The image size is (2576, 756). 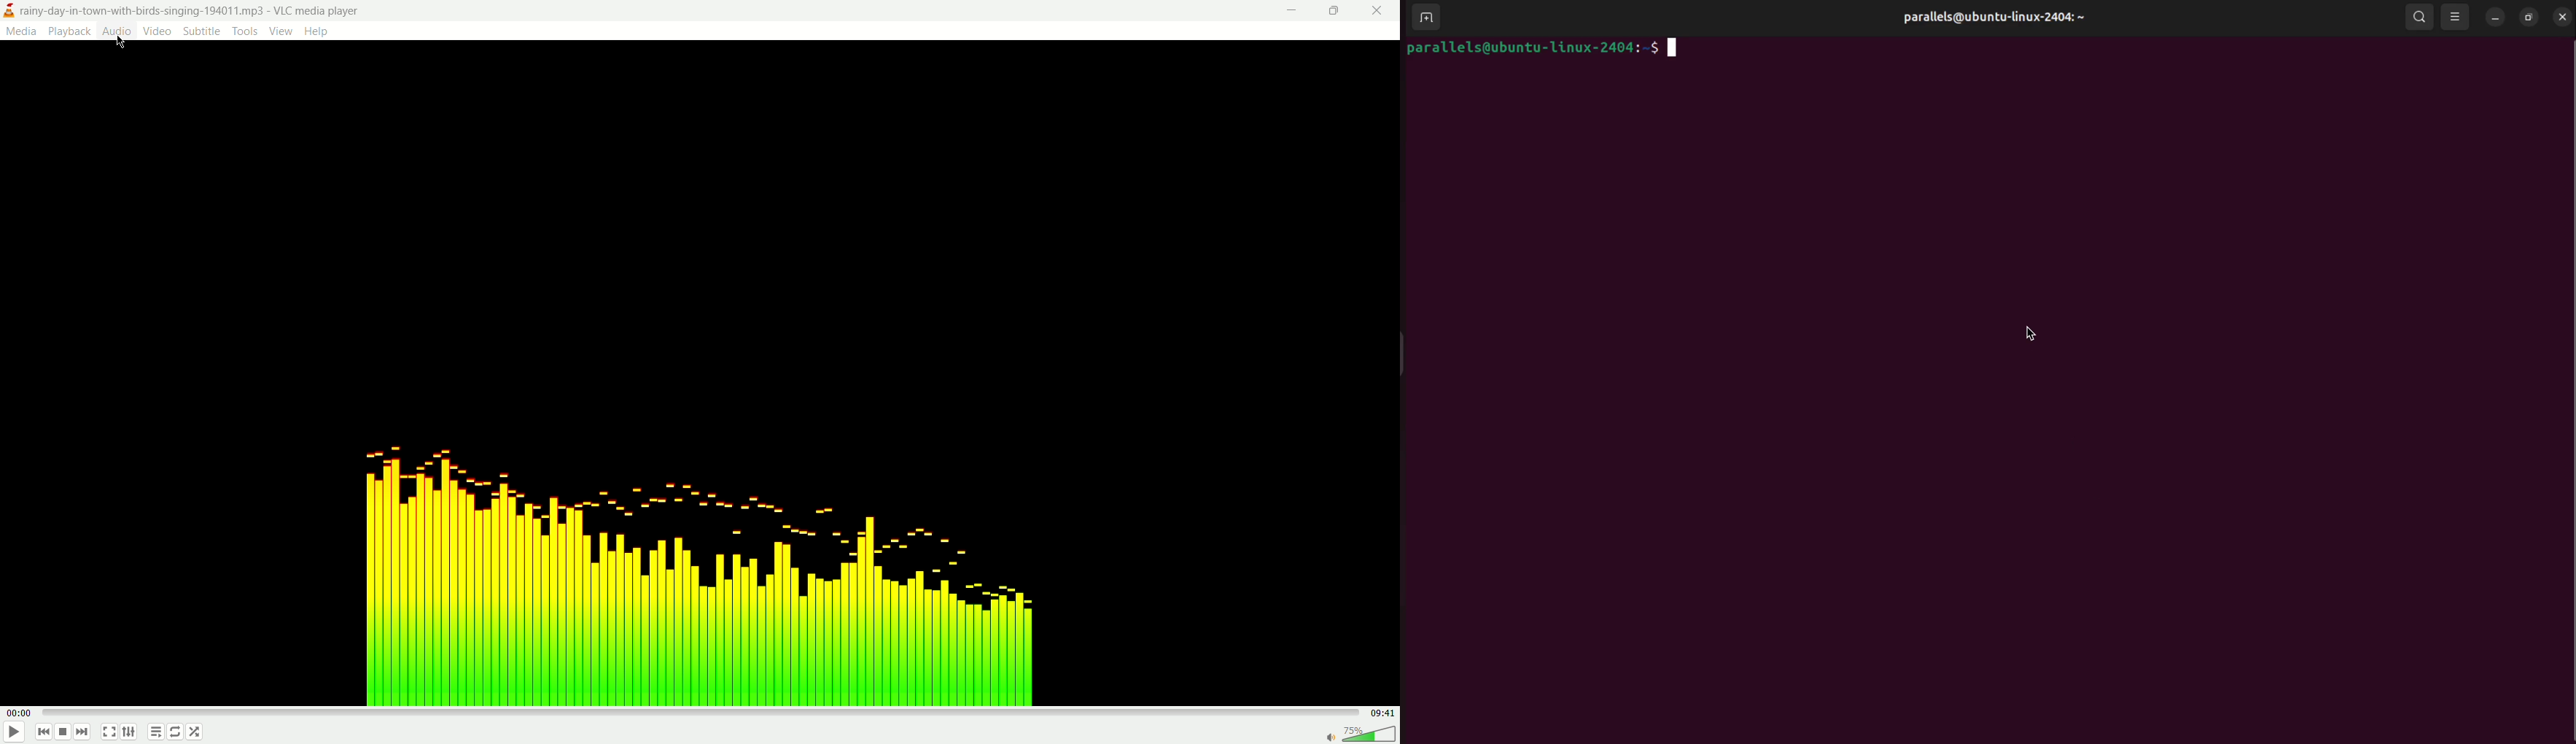 I want to click on played time, so click(x=22, y=713).